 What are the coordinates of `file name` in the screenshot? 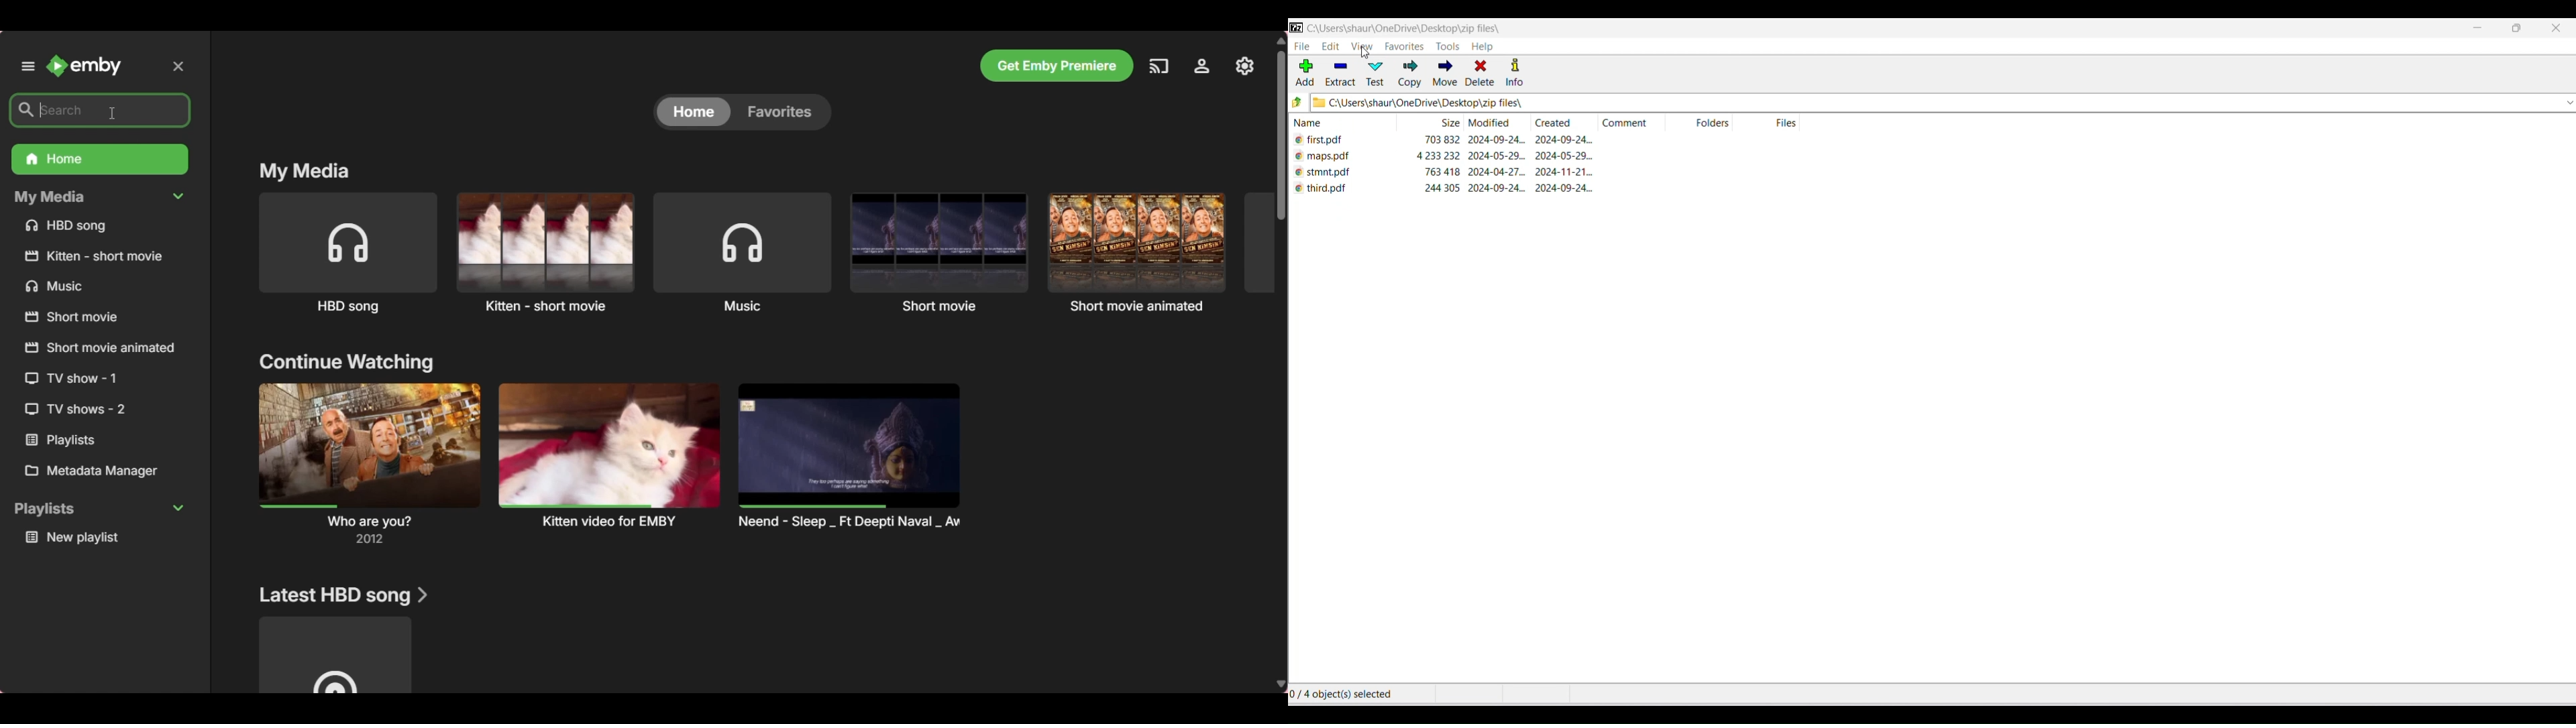 It's located at (1347, 192).